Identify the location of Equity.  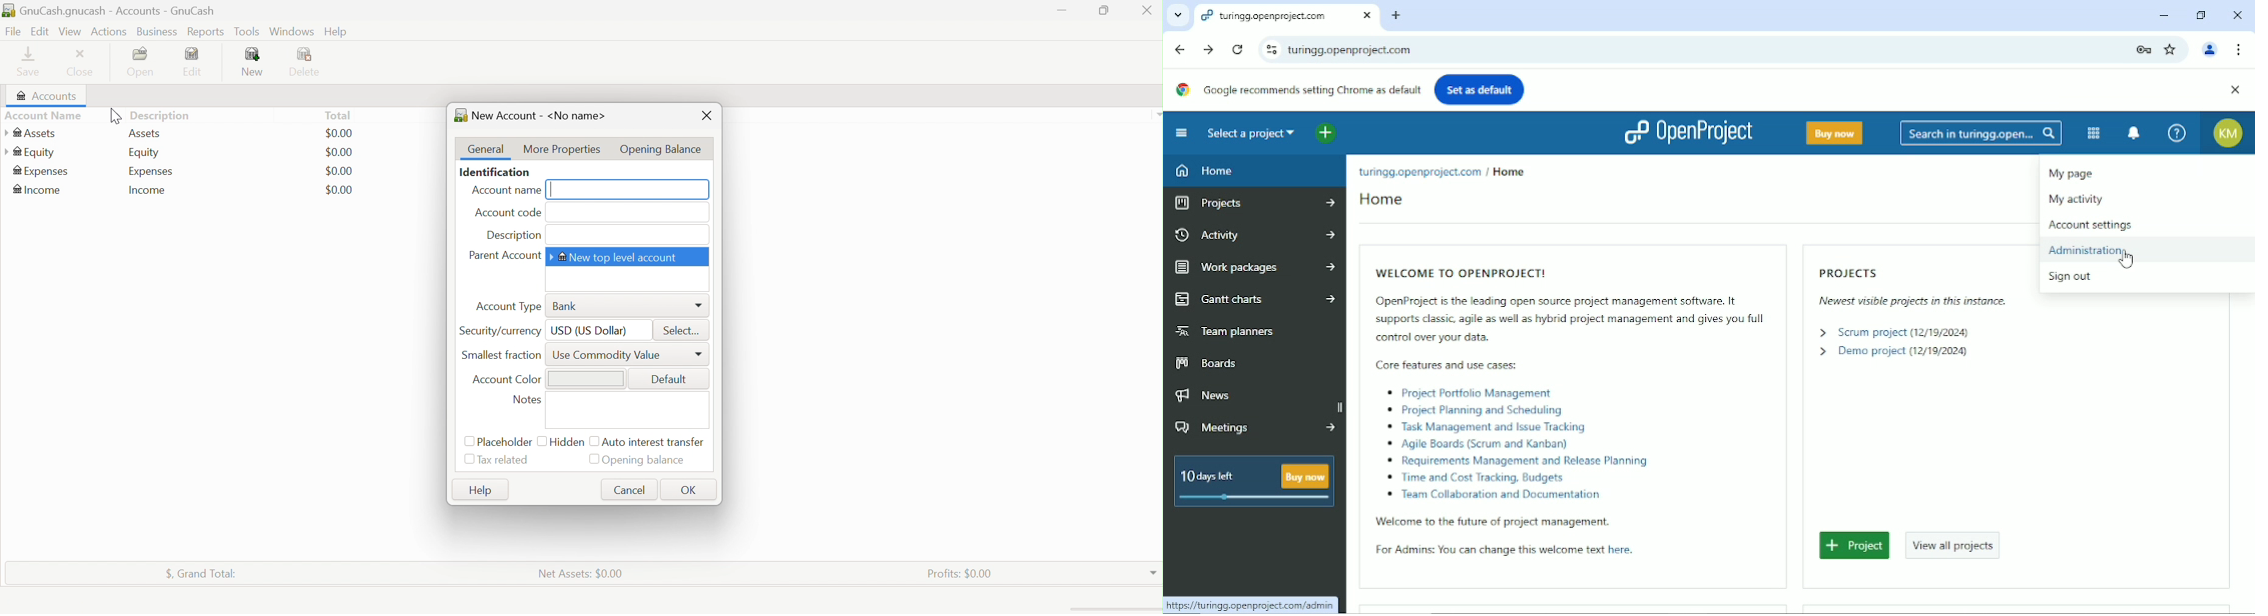
(144, 153).